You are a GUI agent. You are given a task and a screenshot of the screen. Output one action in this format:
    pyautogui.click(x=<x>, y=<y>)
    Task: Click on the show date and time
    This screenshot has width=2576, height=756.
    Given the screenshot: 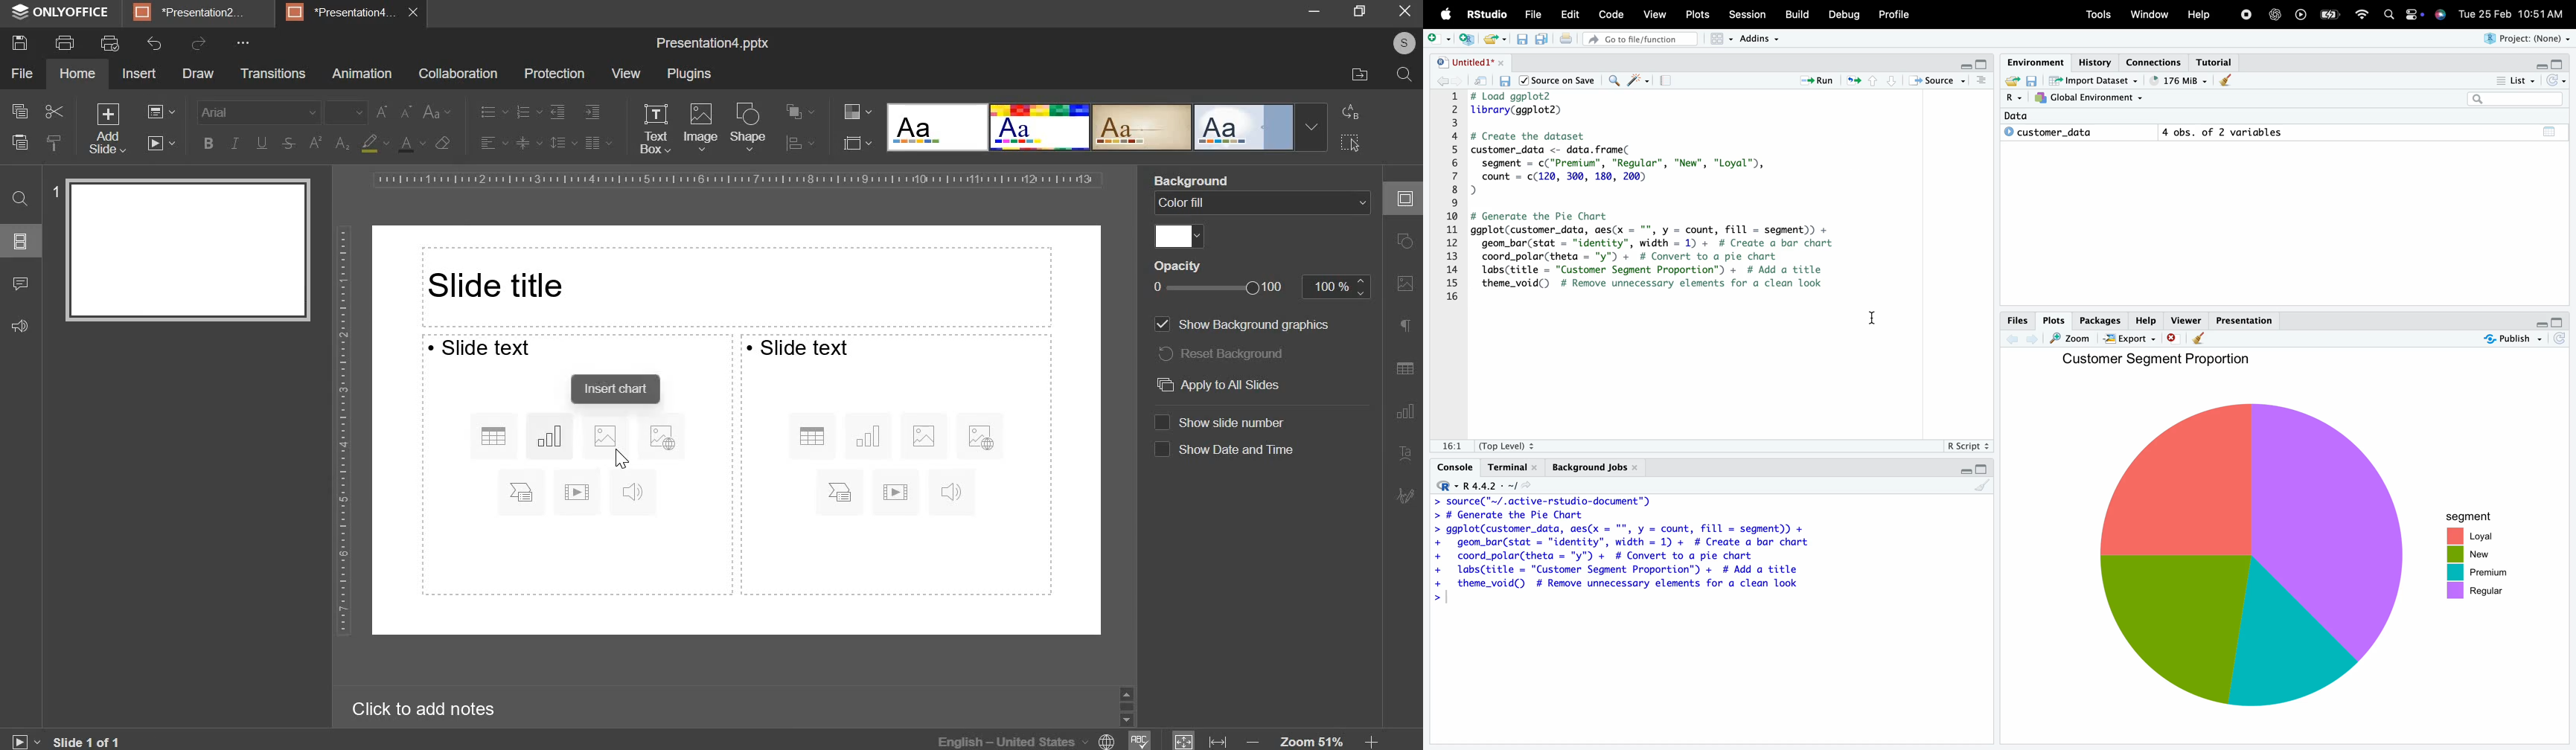 What is the action you would take?
    pyautogui.click(x=1239, y=449)
    